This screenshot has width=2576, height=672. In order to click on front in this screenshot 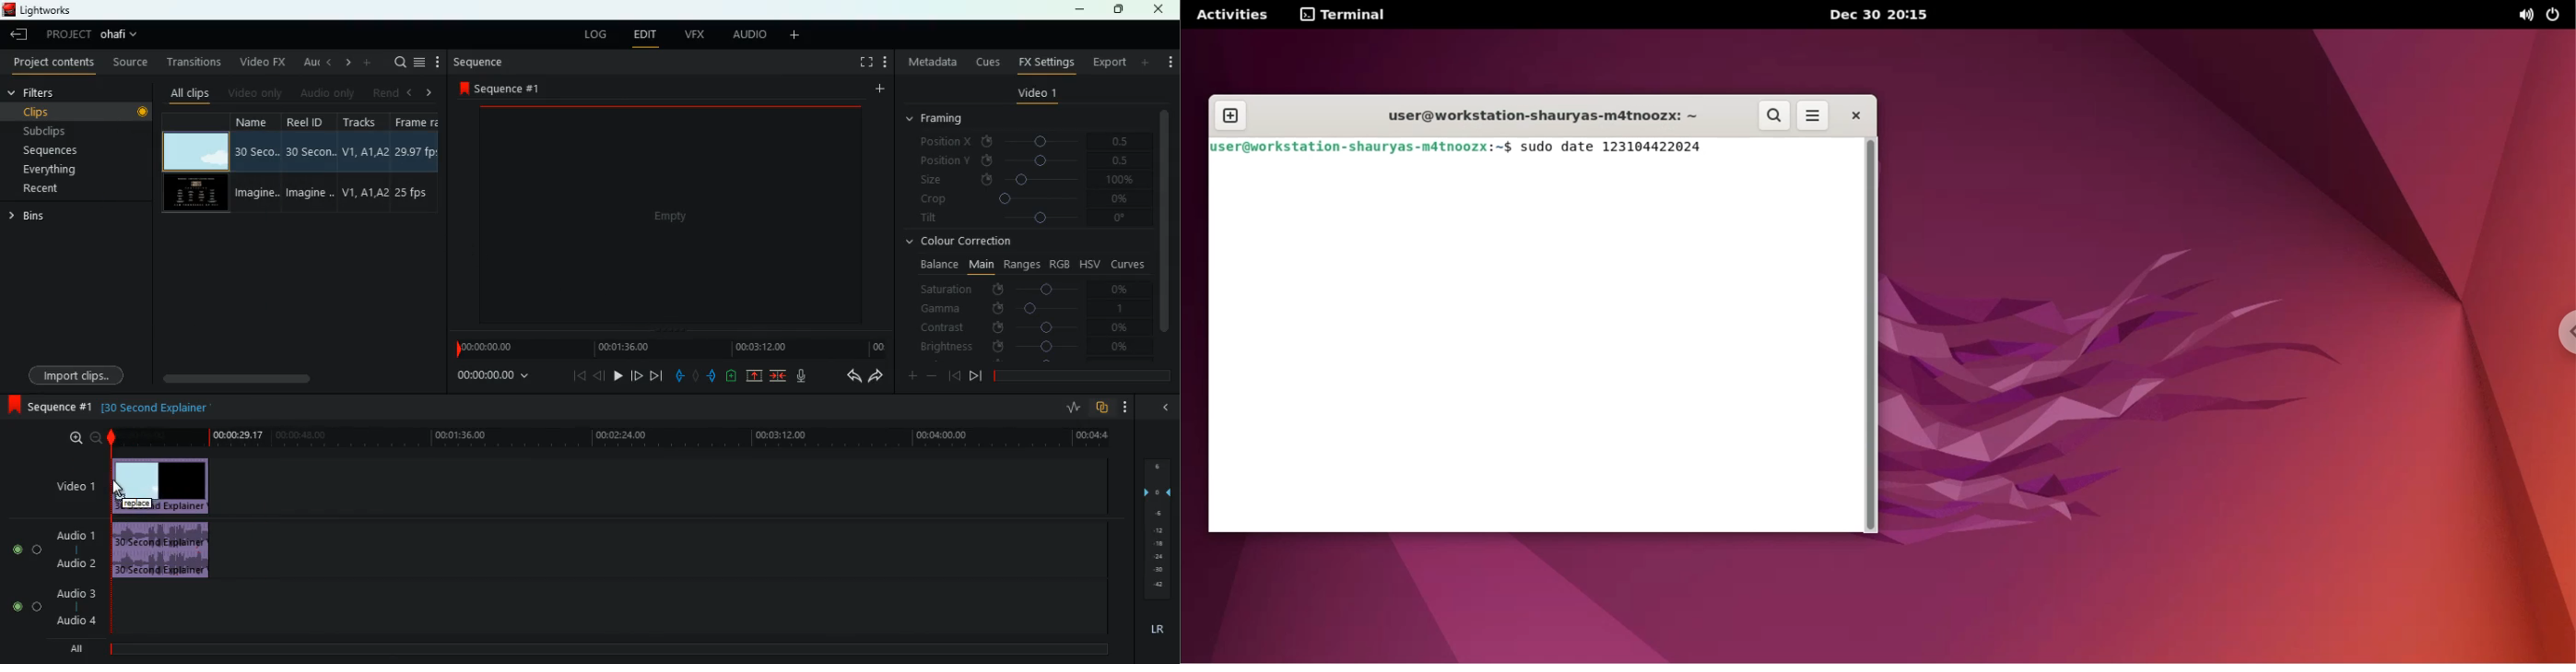, I will do `click(635, 374)`.